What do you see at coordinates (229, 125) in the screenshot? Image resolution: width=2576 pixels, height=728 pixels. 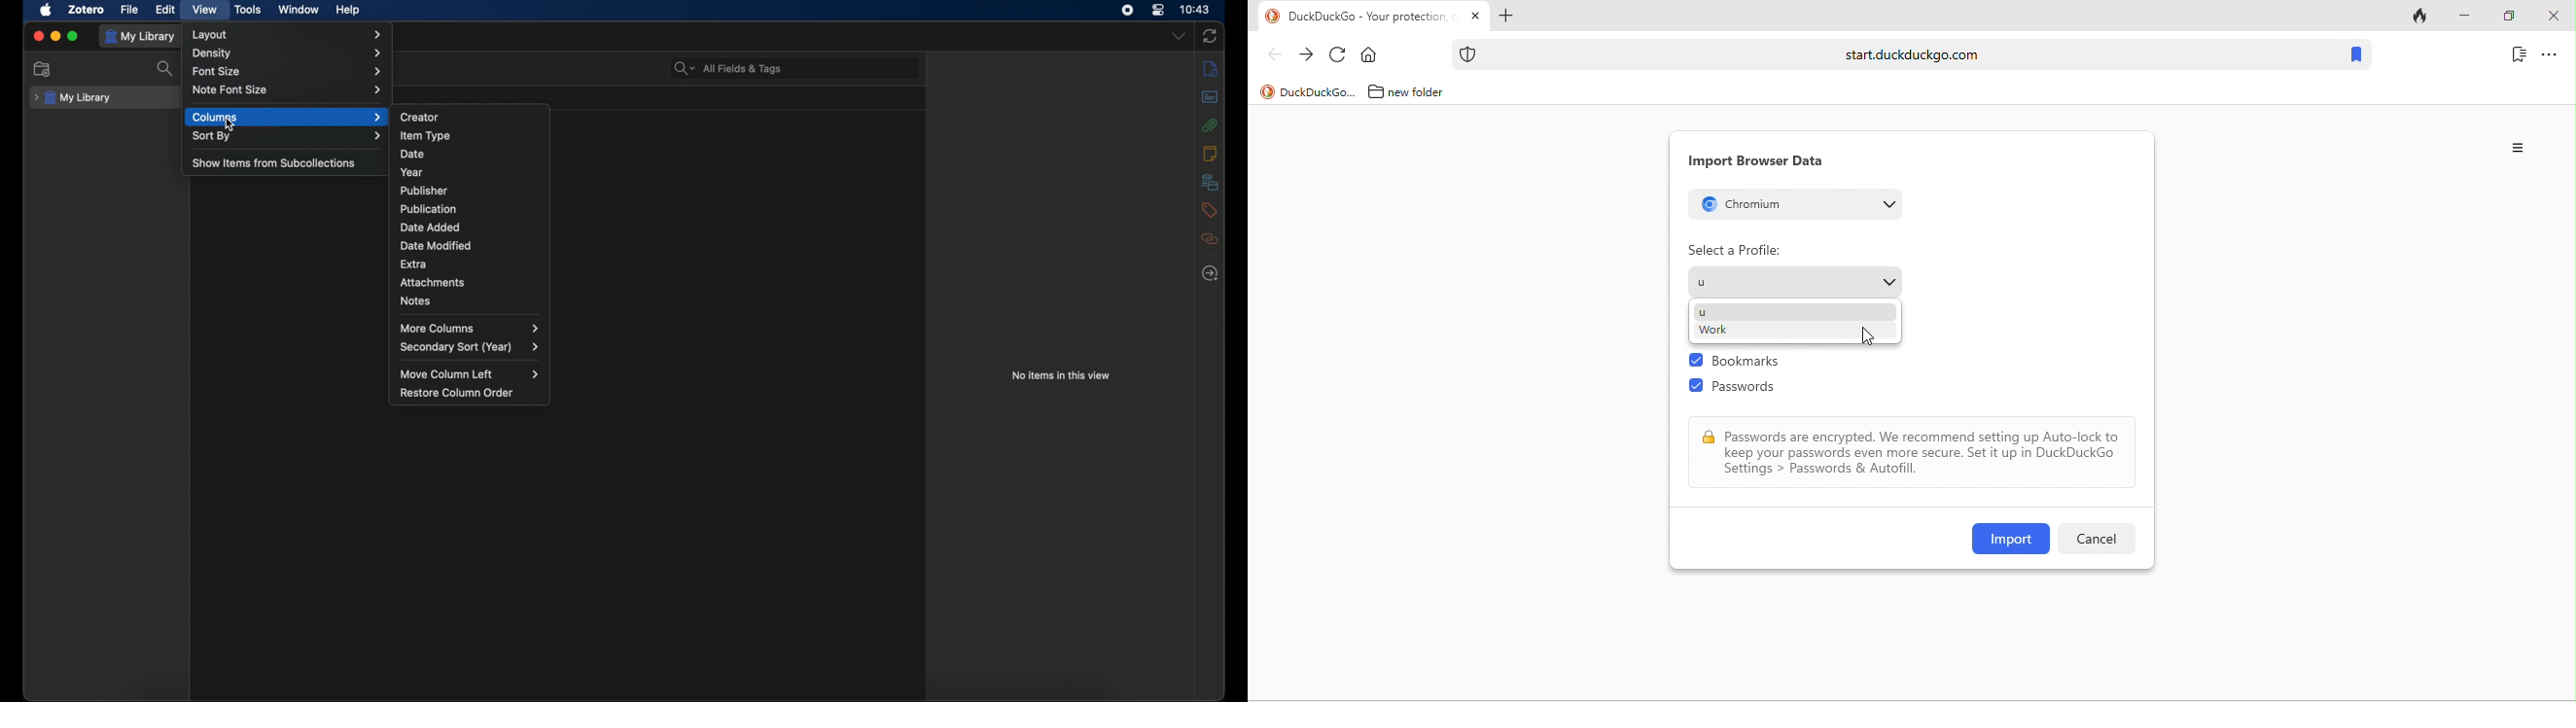 I see `cursor` at bounding box center [229, 125].